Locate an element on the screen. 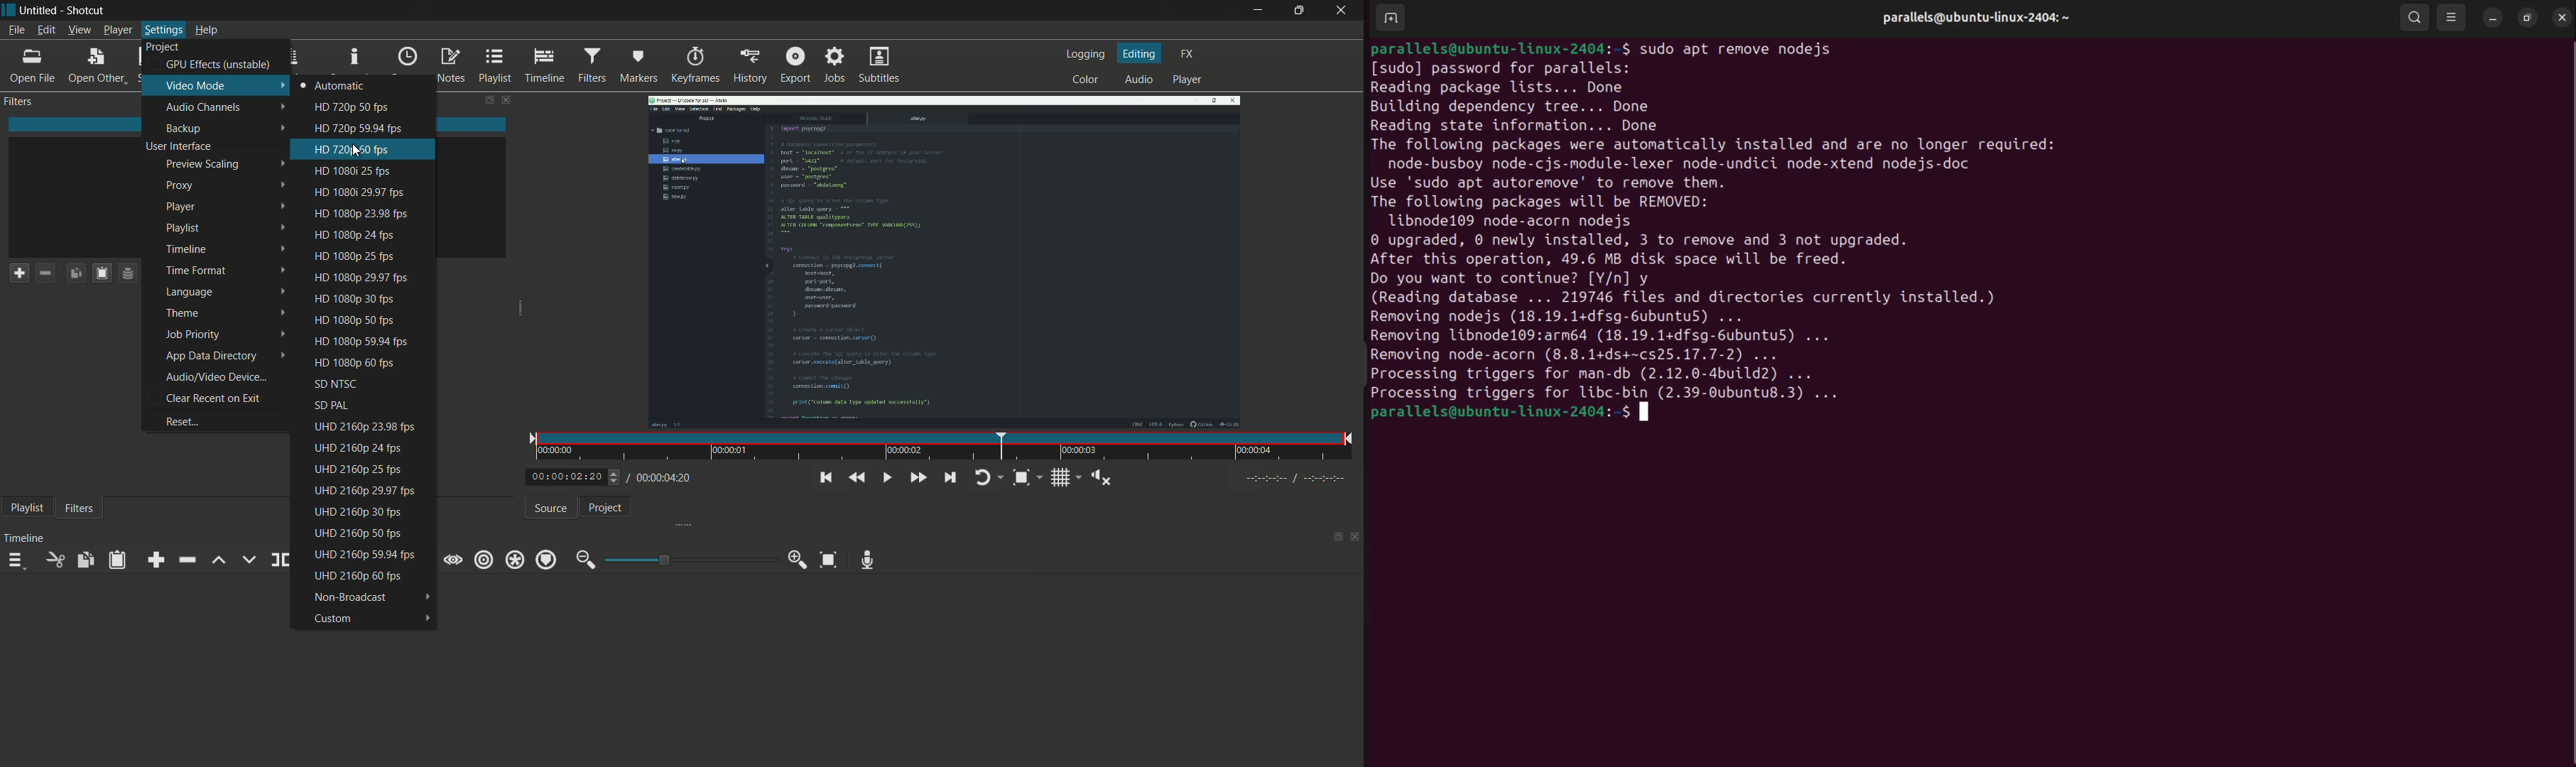  app data directory is located at coordinates (224, 356).